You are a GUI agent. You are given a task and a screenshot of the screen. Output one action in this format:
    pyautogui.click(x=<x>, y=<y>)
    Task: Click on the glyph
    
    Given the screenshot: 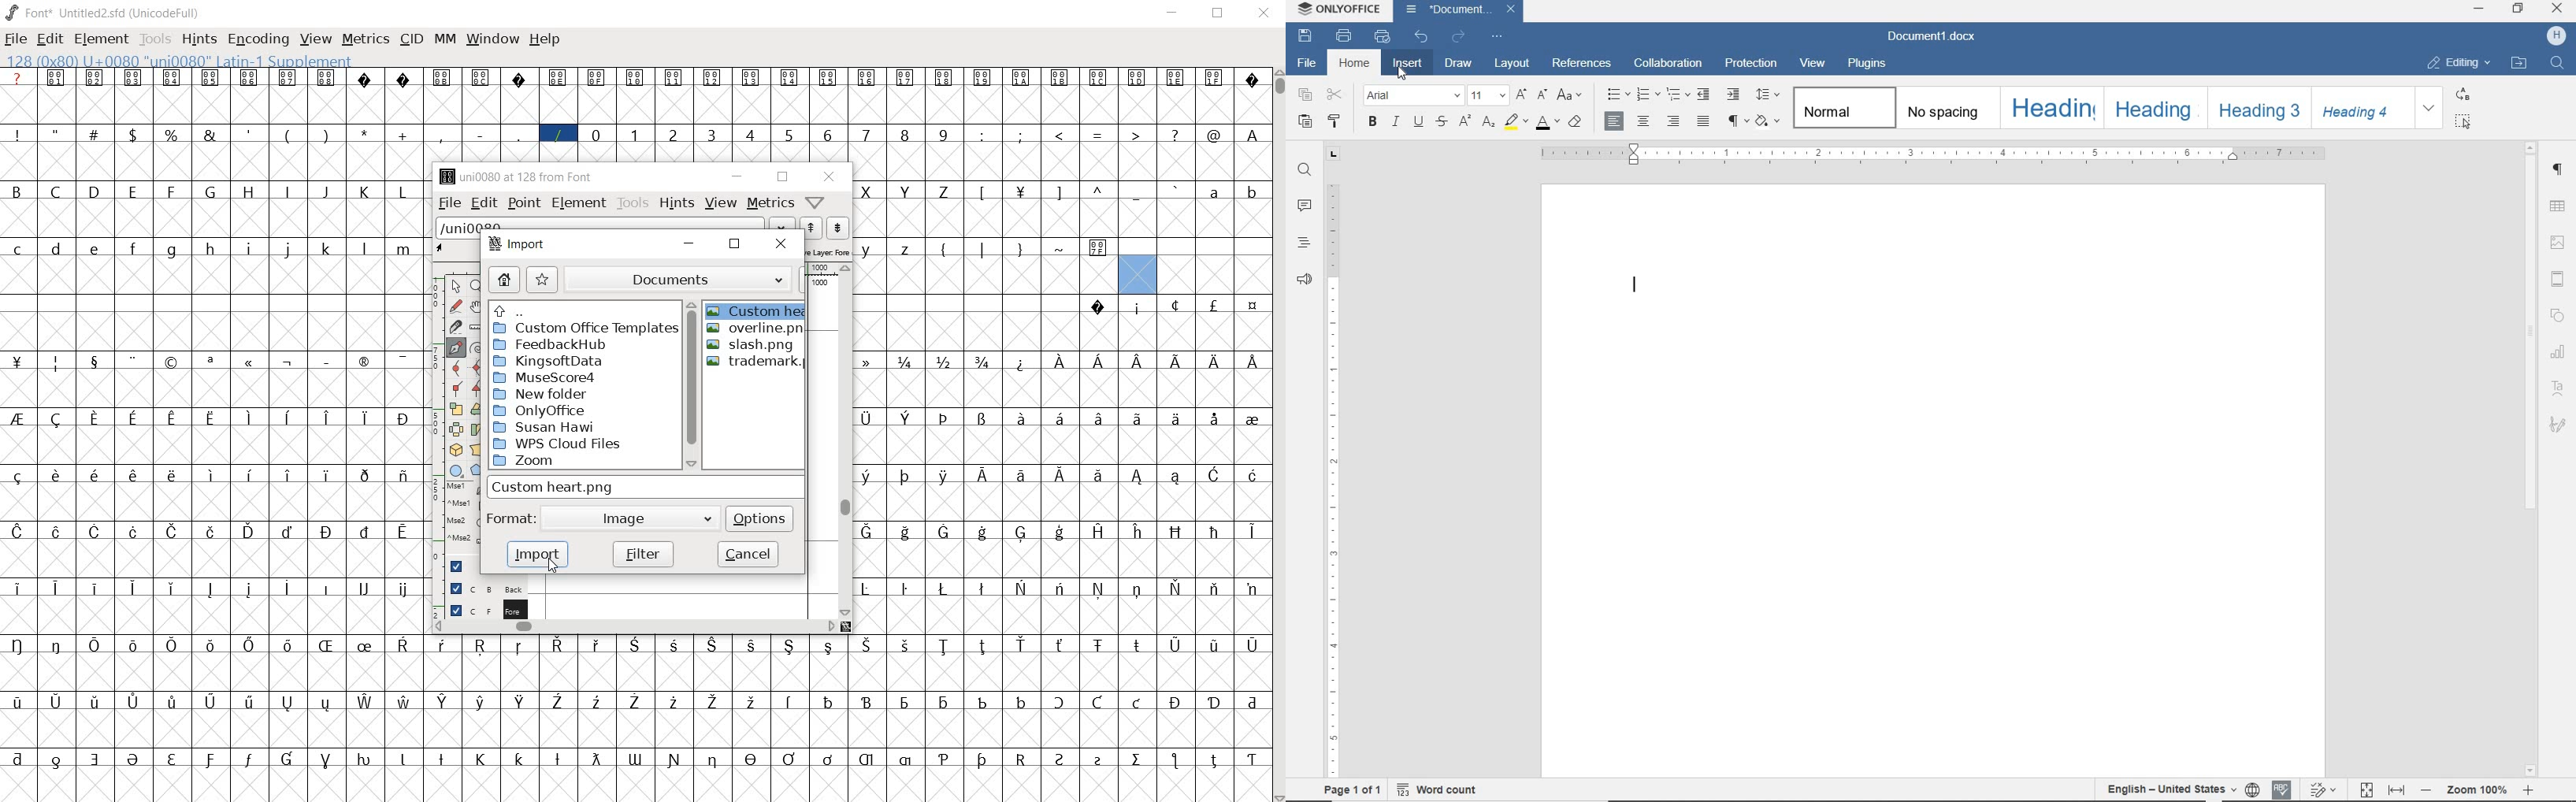 What is the action you would take?
    pyautogui.click(x=752, y=759)
    